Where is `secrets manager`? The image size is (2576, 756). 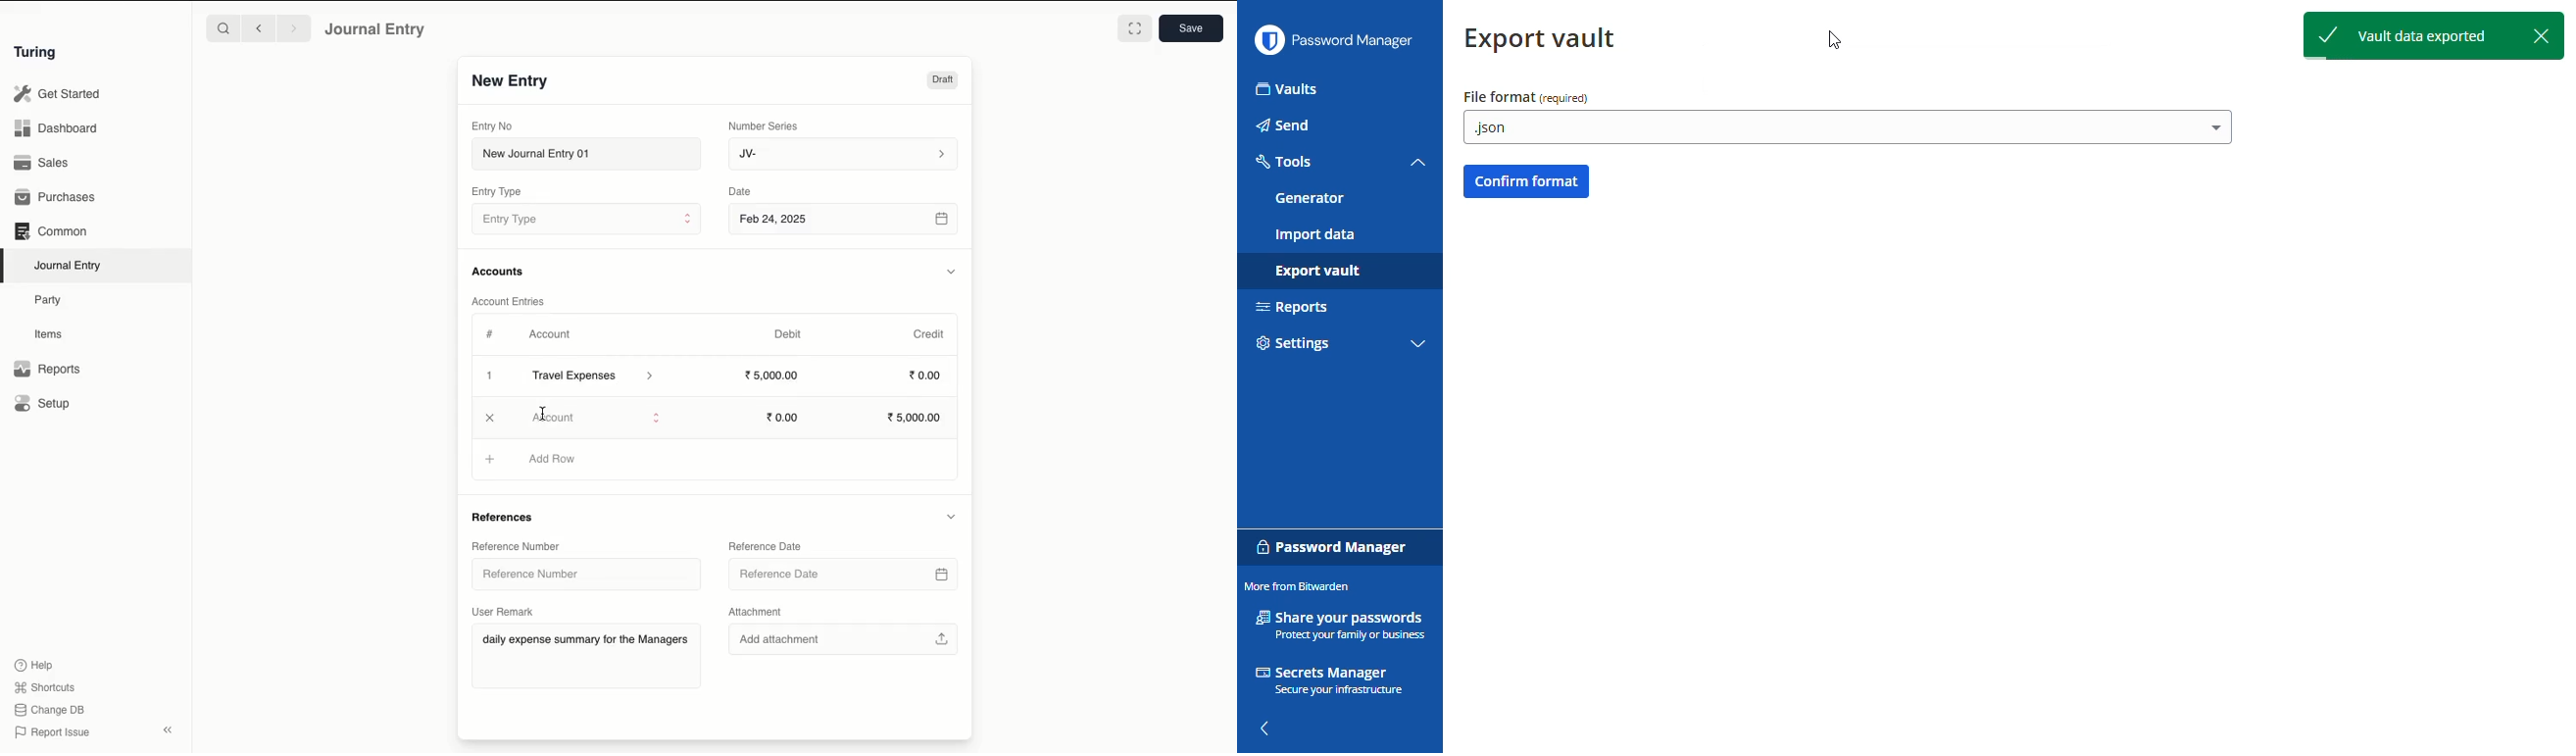 secrets manager is located at coordinates (1332, 681).